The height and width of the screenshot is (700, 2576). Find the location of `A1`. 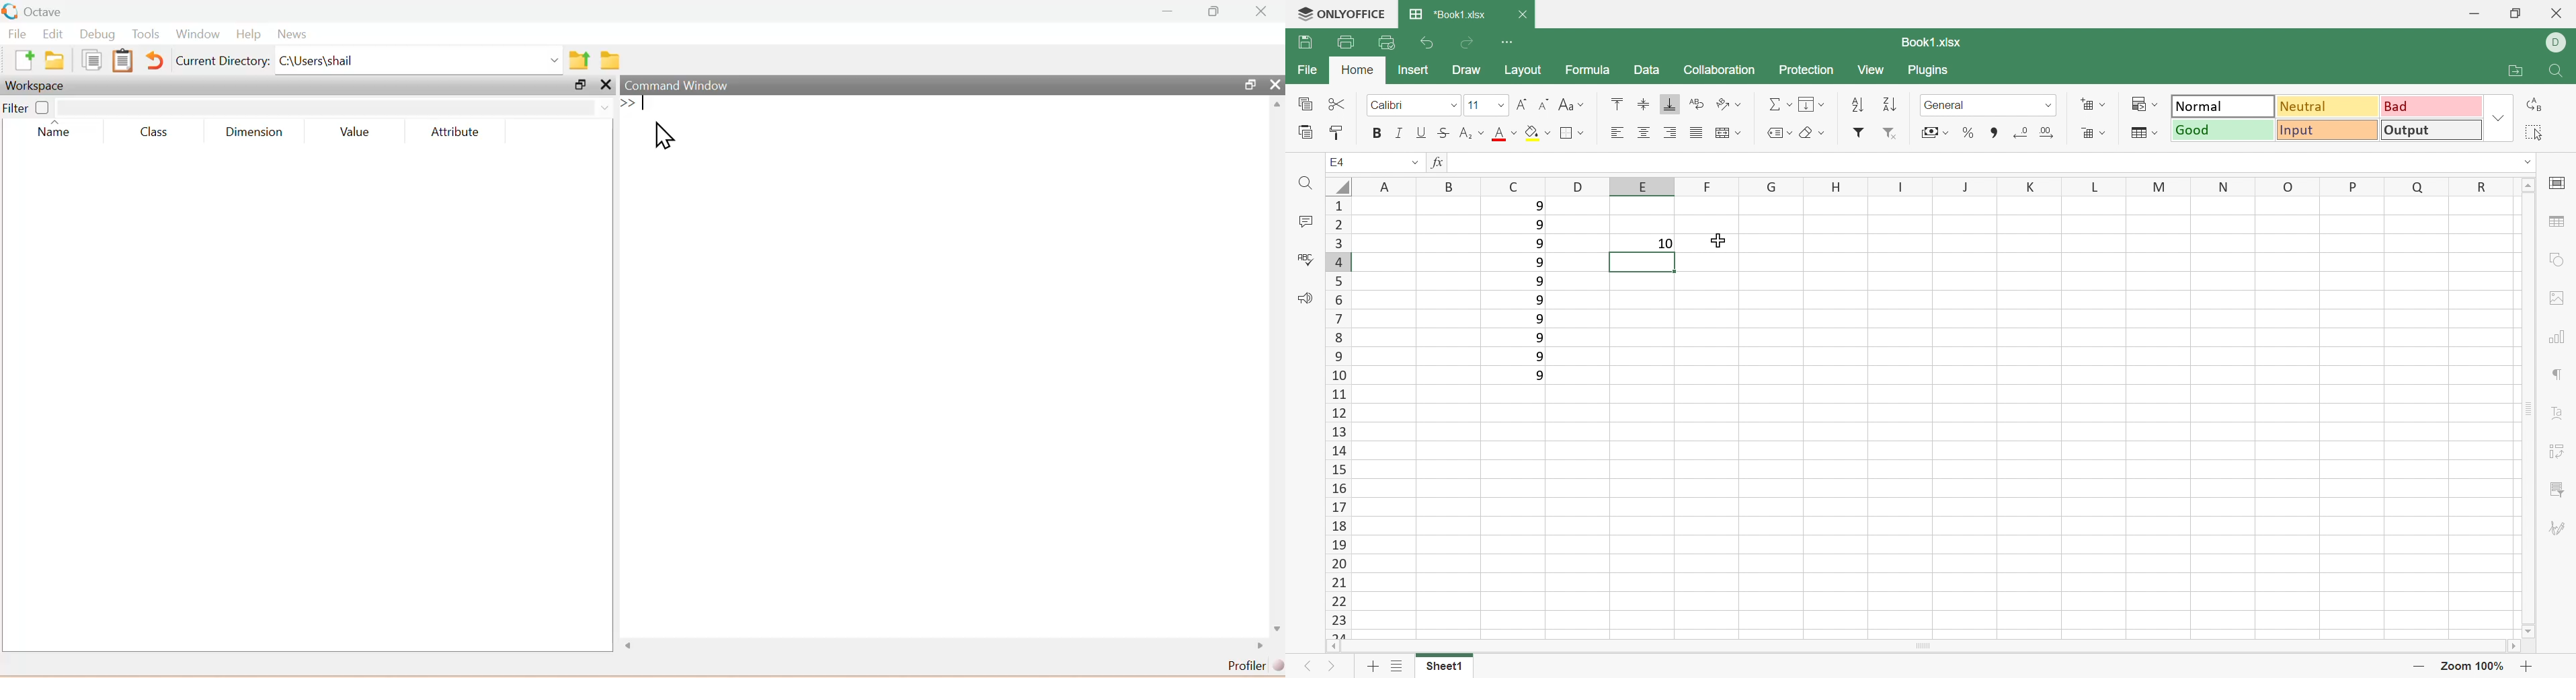

A1 is located at coordinates (1337, 163).